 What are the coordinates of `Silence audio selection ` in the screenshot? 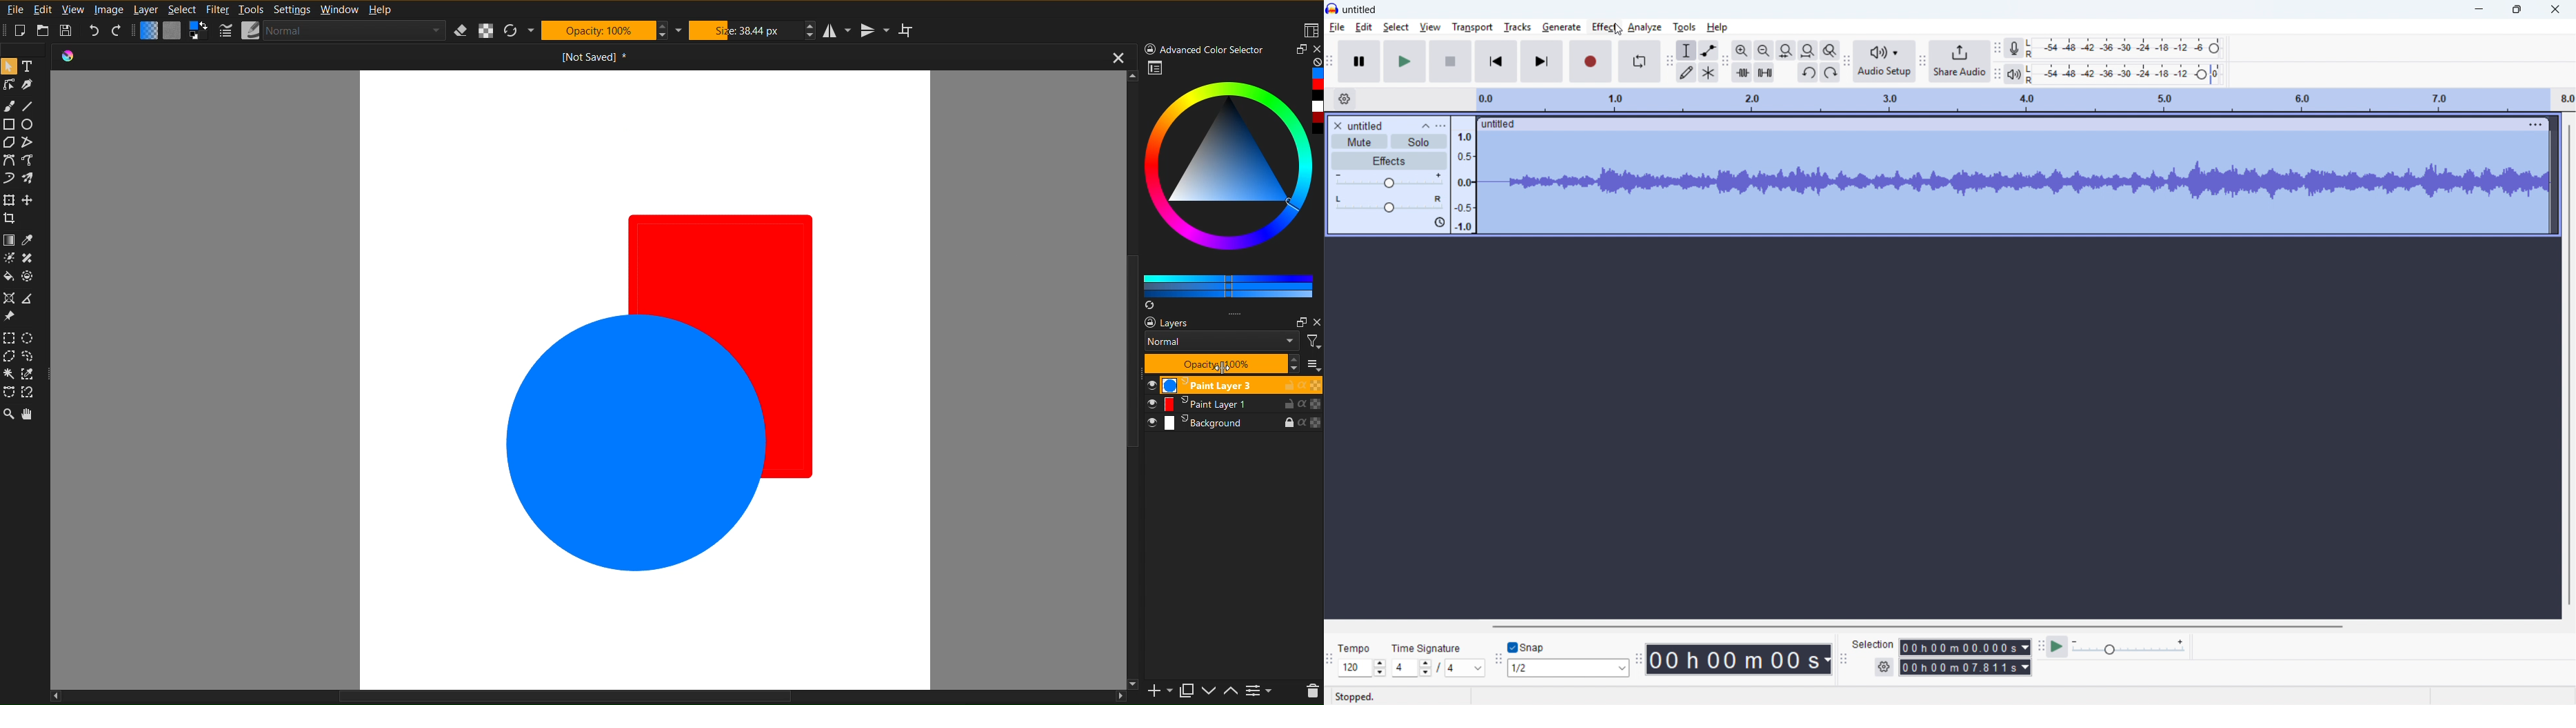 It's located at (1765, 73).